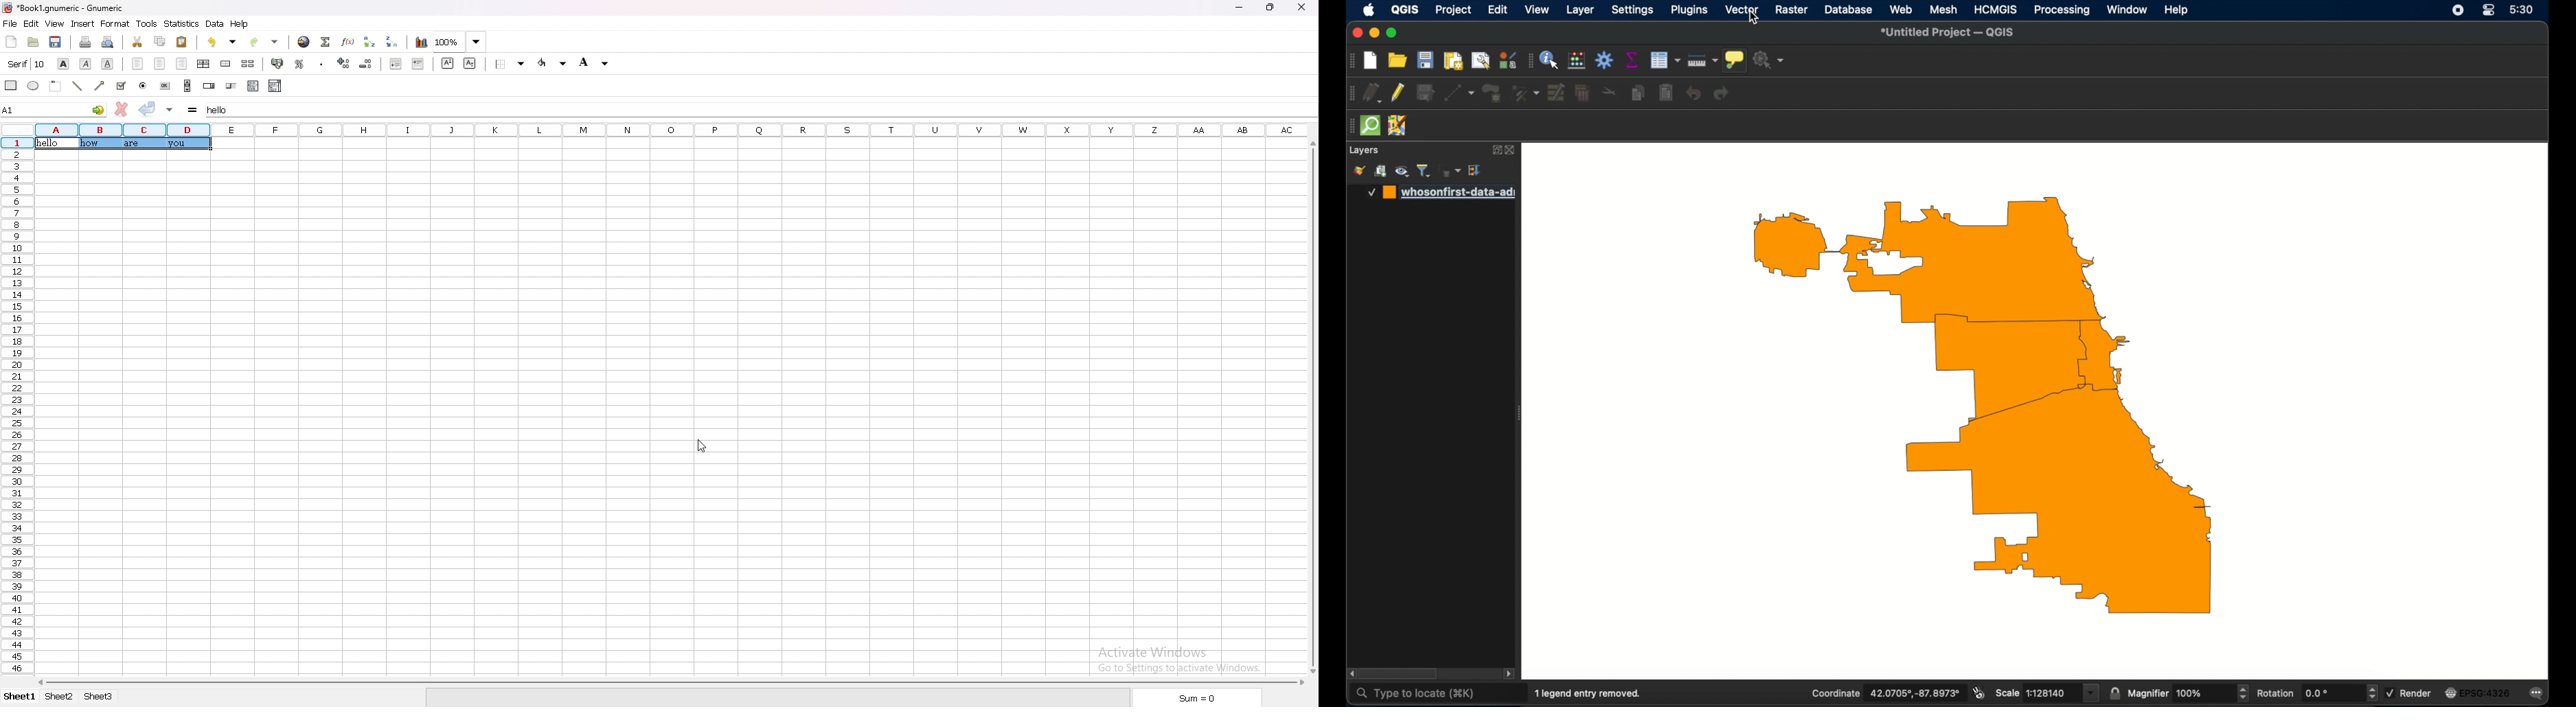 Image resolution: width=2576 pixels, height=728 pixels. I want to click on merge cells, so click(226, 64).